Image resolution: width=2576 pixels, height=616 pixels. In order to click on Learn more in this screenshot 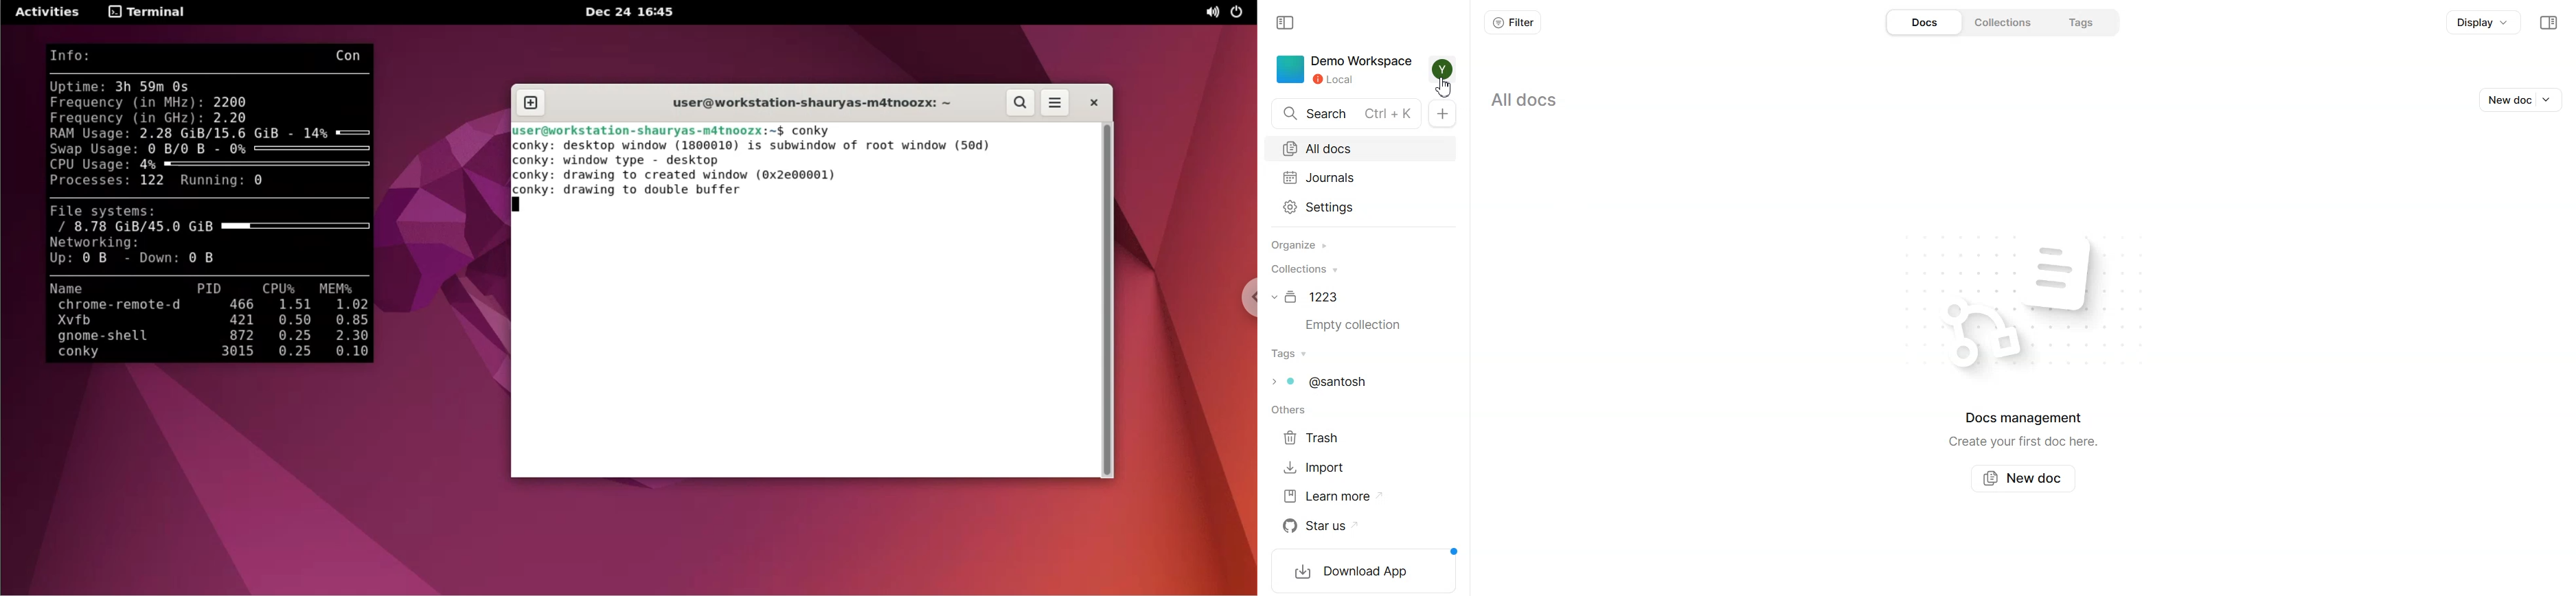, I will do `click(1333, 496)`.